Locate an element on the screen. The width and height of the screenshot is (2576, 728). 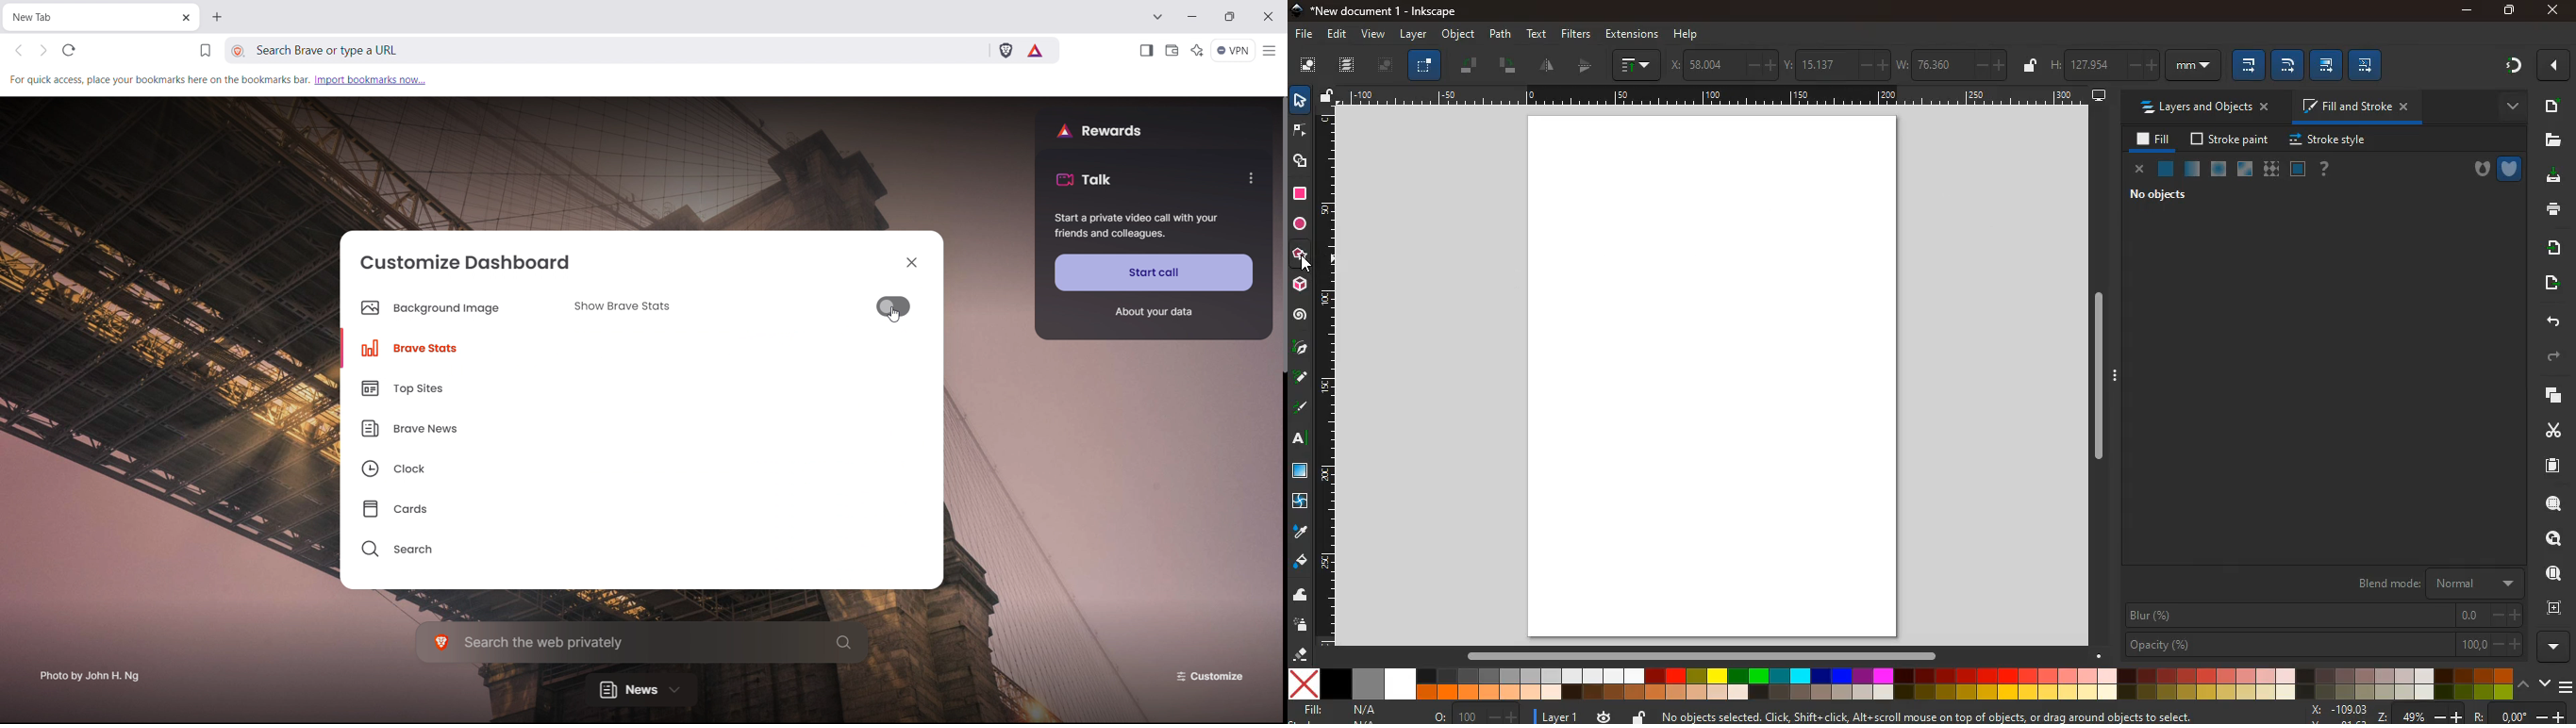
layer is located at coordinates (1411, 35).